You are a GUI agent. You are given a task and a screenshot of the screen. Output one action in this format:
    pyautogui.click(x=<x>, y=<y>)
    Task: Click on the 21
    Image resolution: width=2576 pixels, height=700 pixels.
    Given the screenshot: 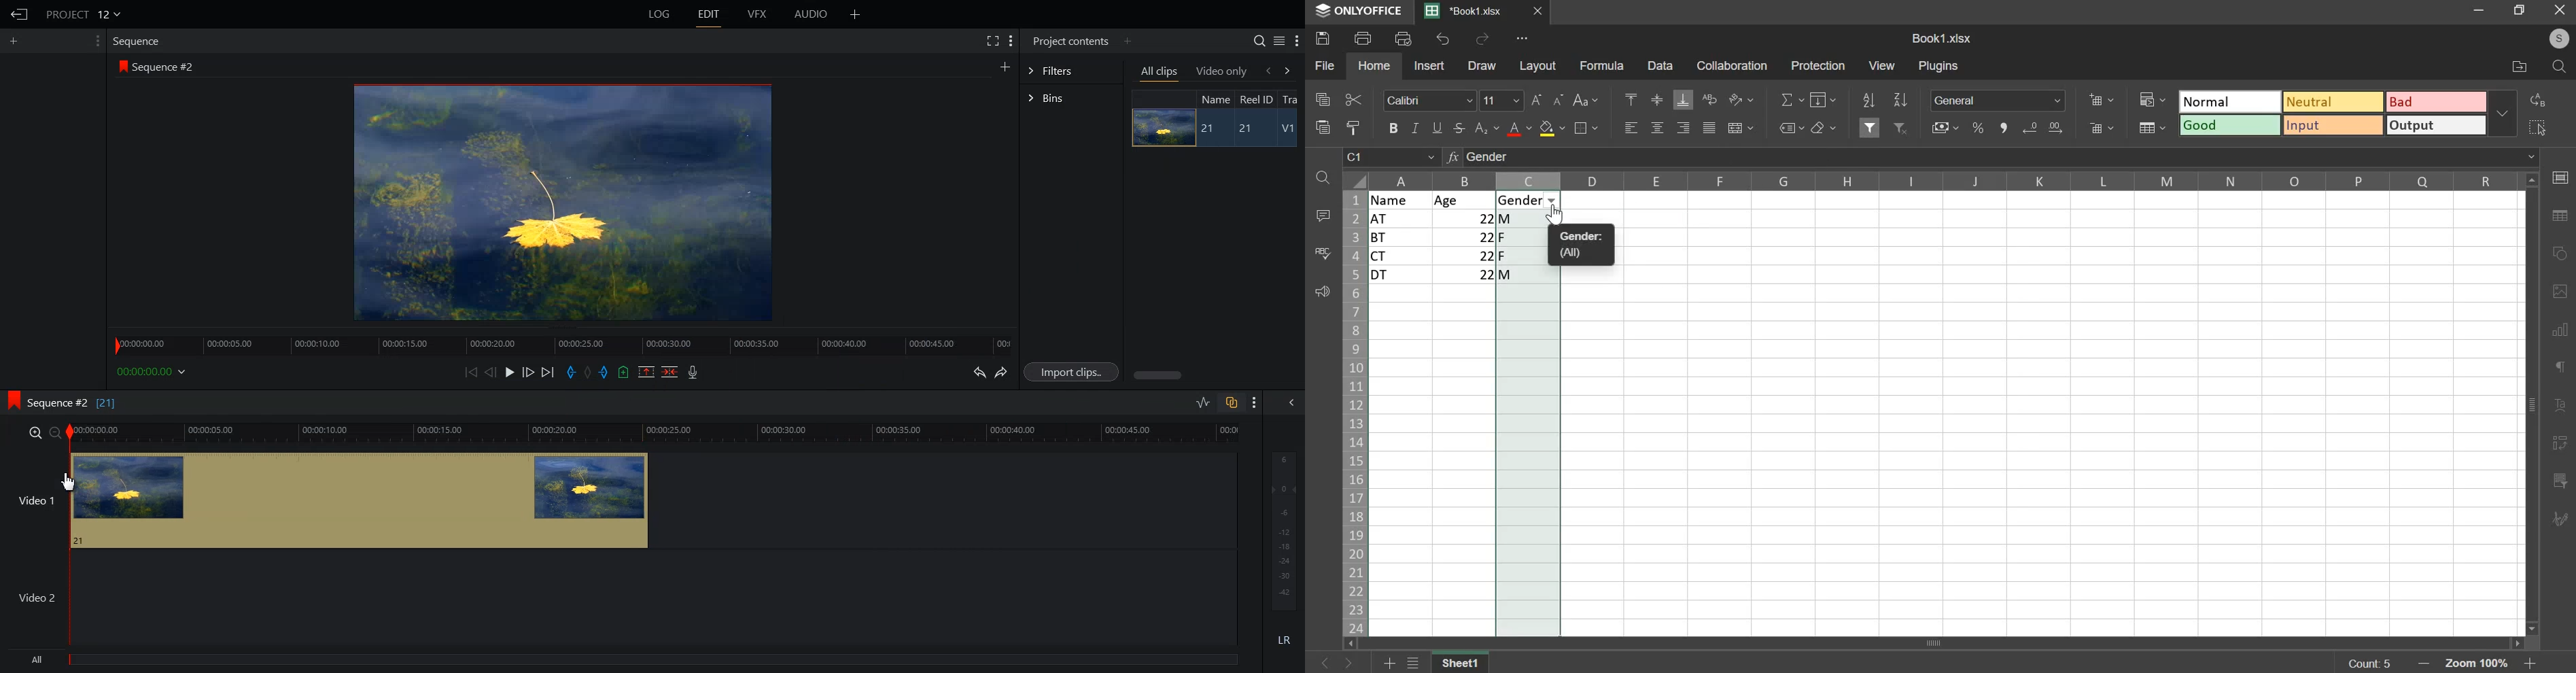 What is the action you would take?
    pyautogui.click(x=1251, y=129)
    